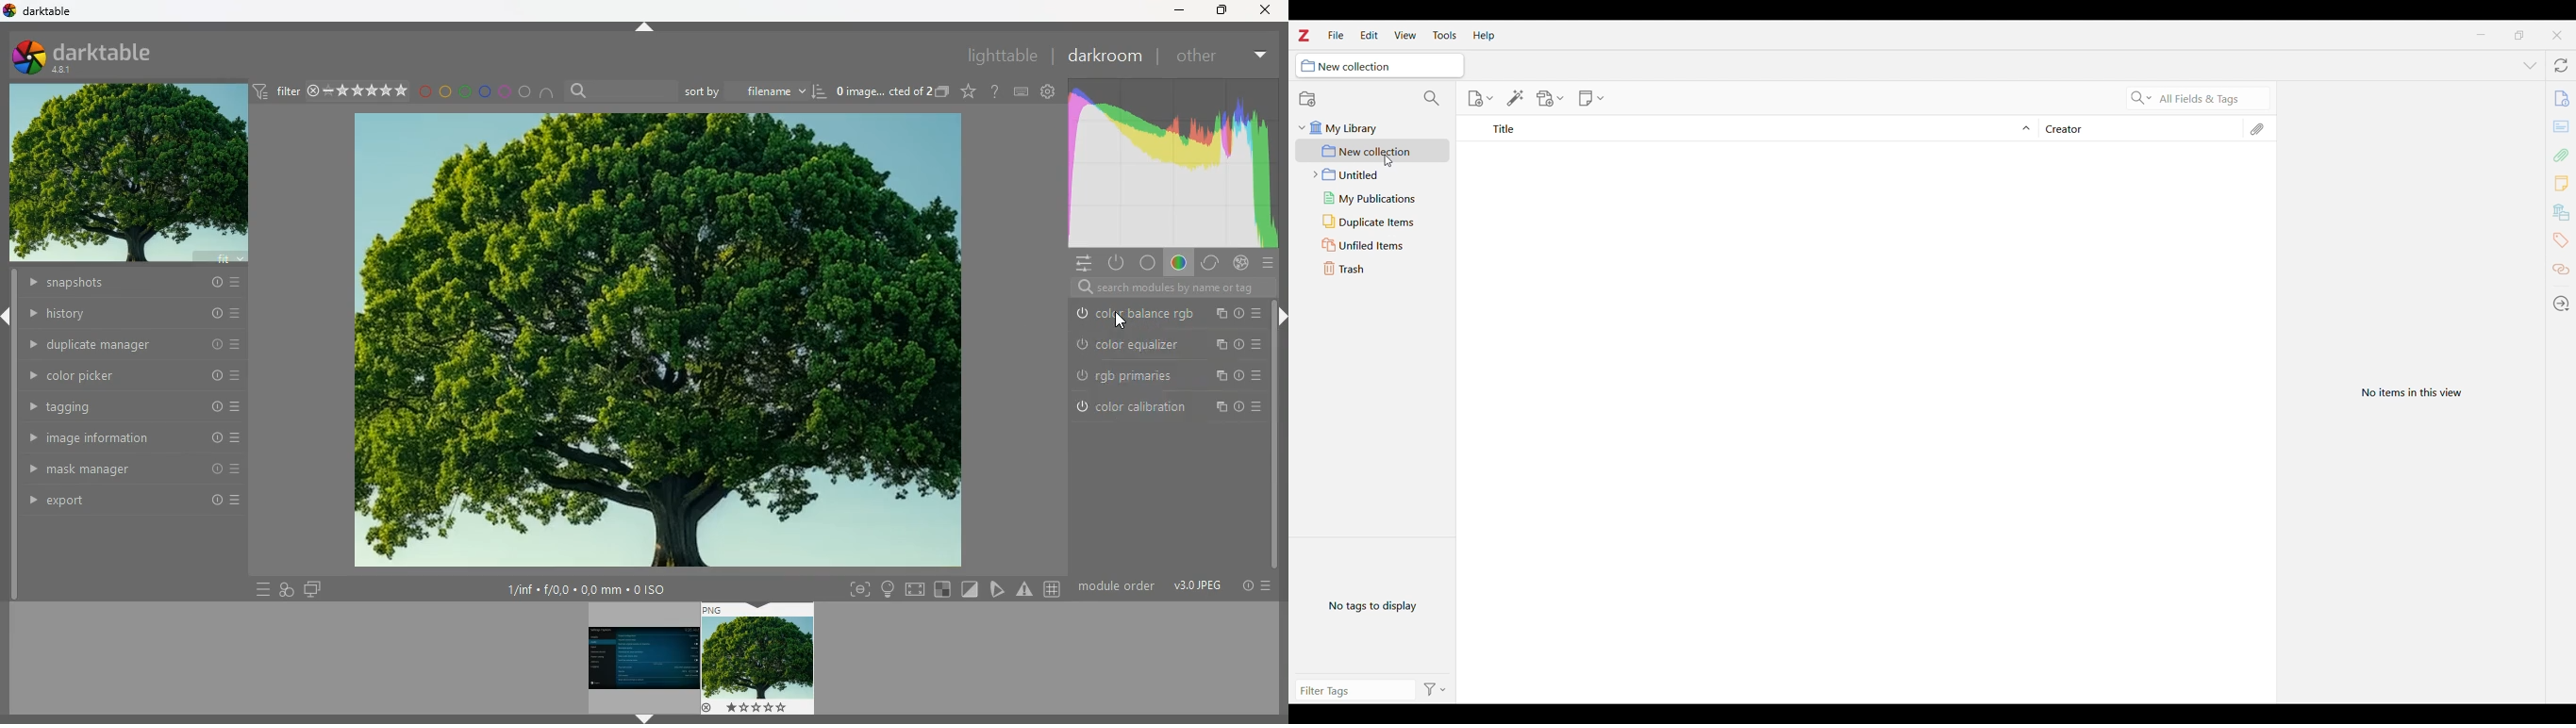  Describe the element at coordinates (1435, 690) in the screenshot. I see `Filter options` at that location.